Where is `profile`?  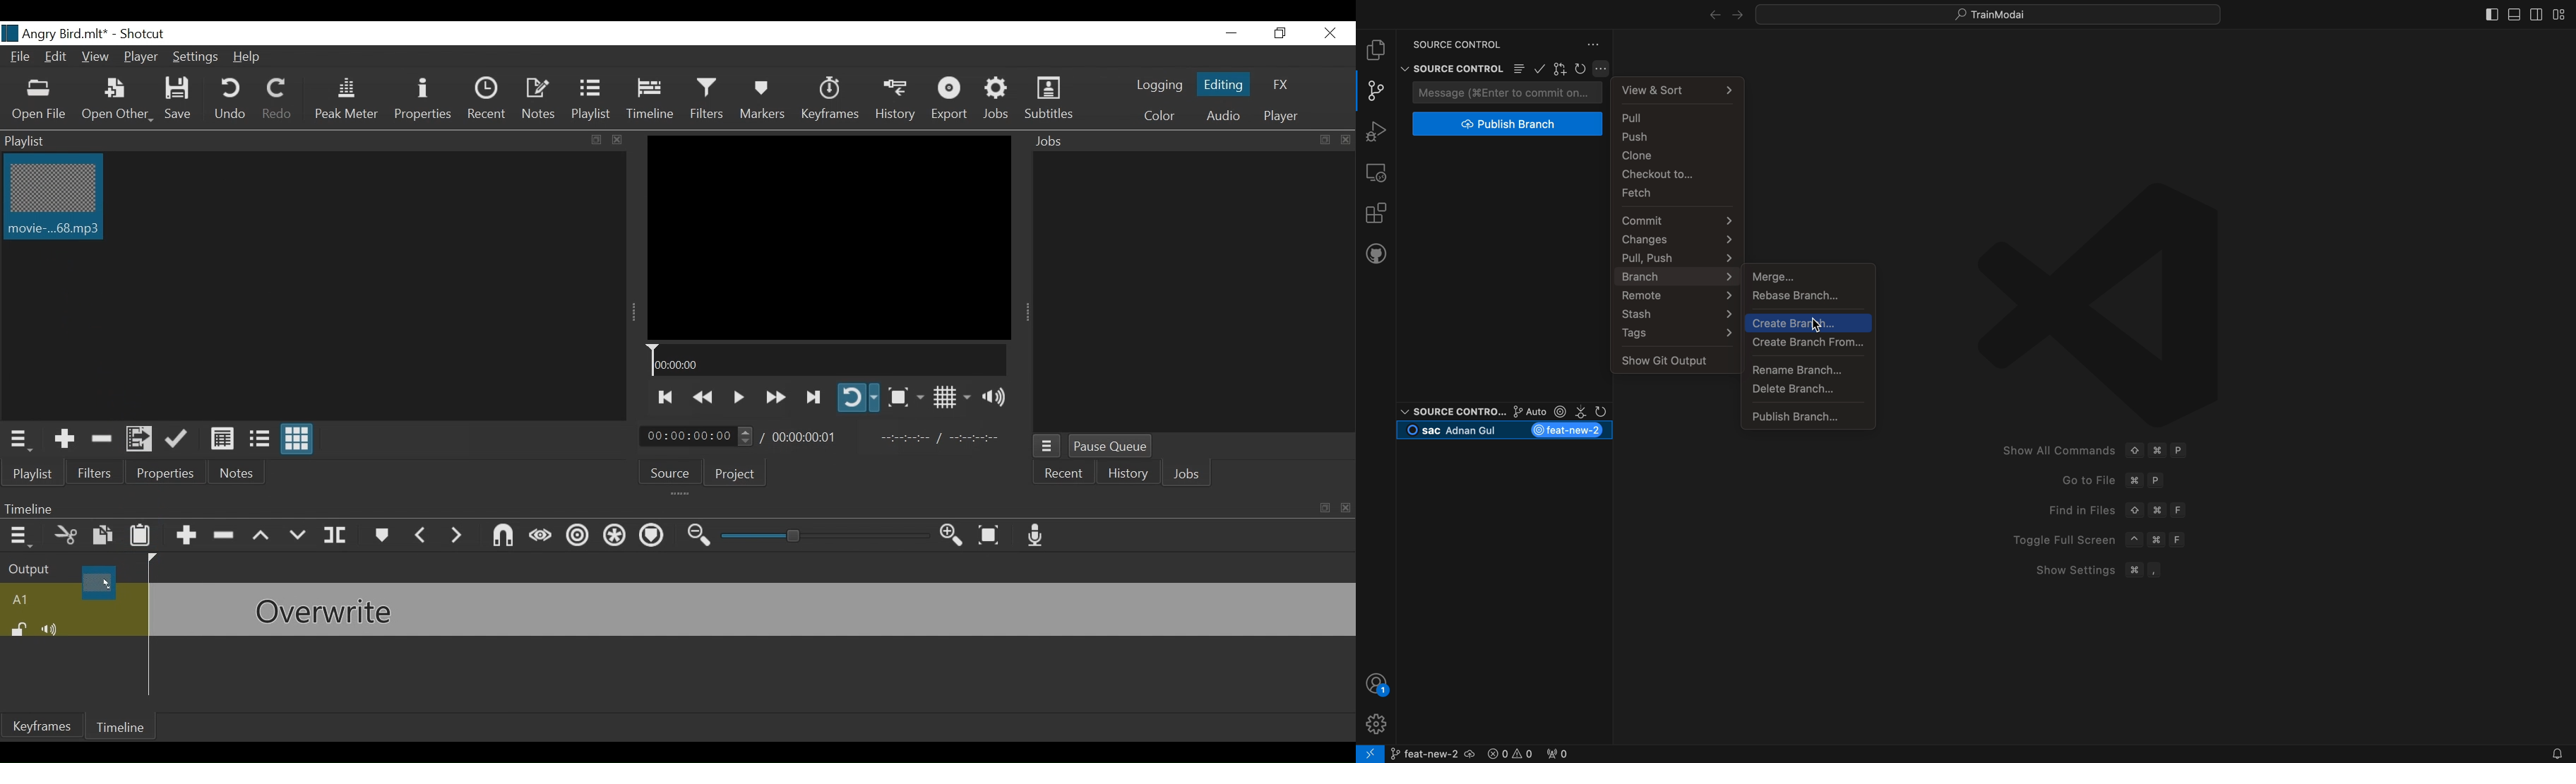
profile is located at coordinates (1377, 683).